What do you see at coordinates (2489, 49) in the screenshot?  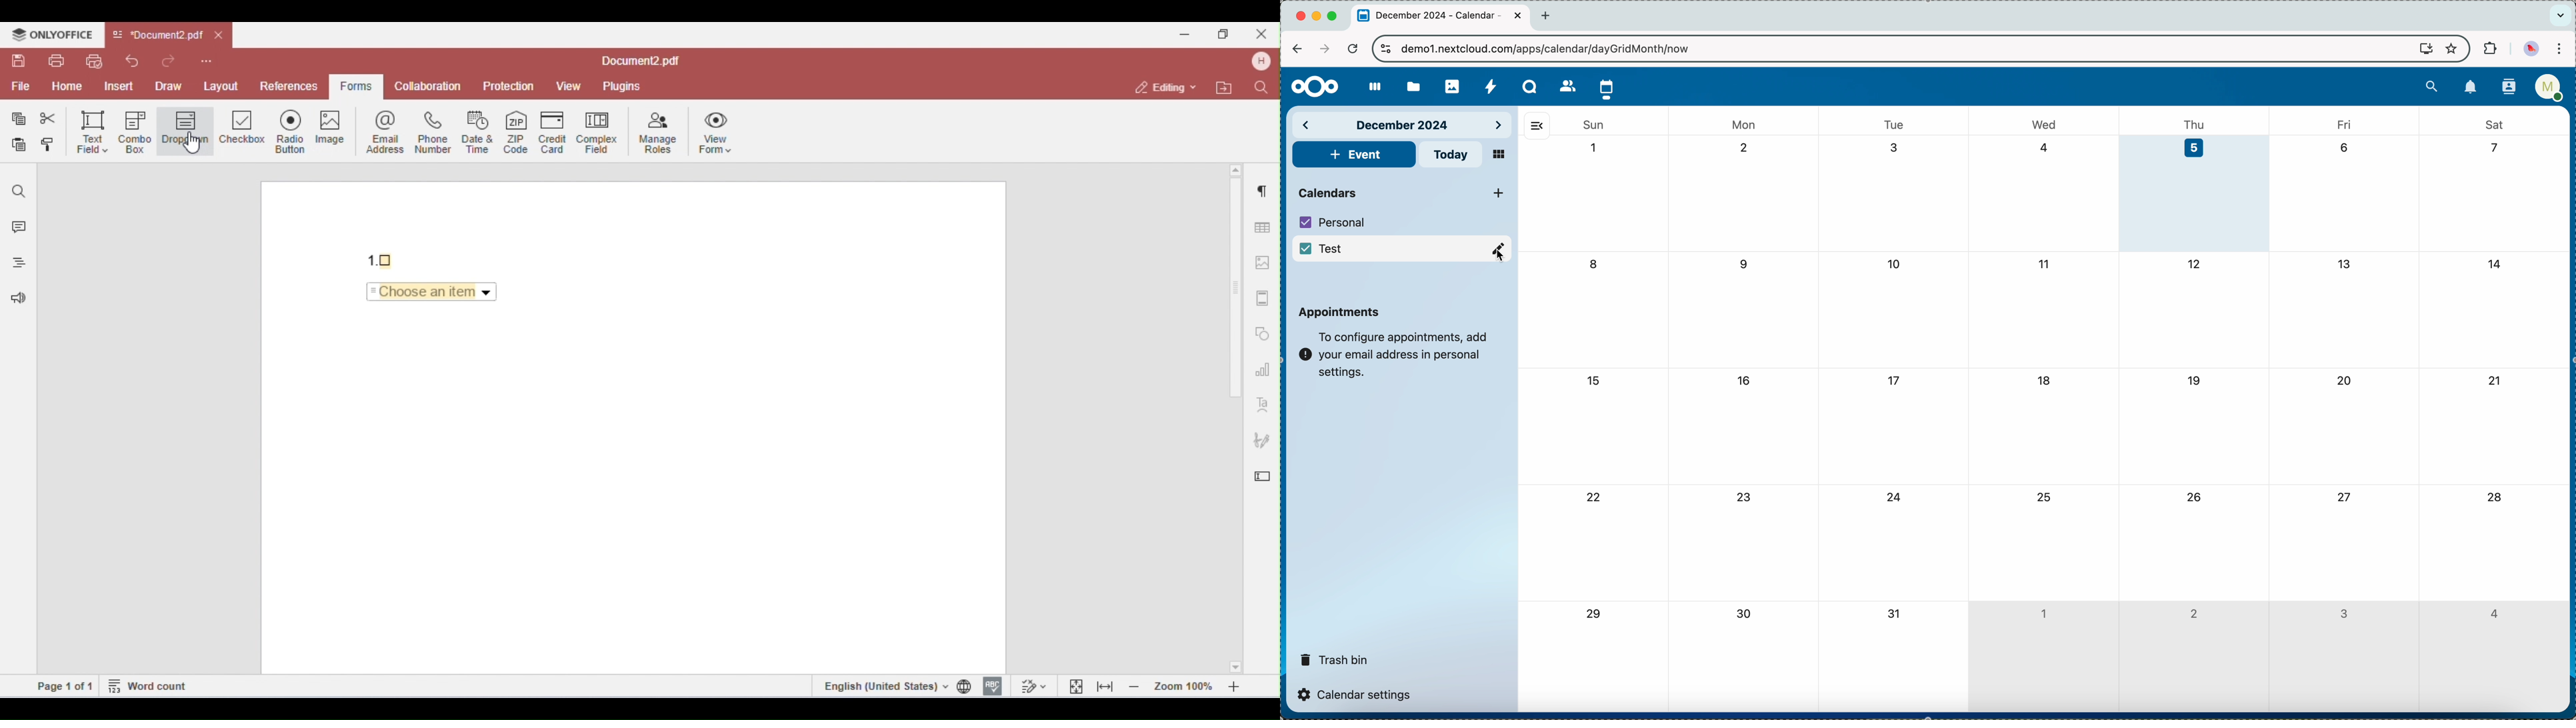 I see `extensions` at bounding box center [2489, 49].